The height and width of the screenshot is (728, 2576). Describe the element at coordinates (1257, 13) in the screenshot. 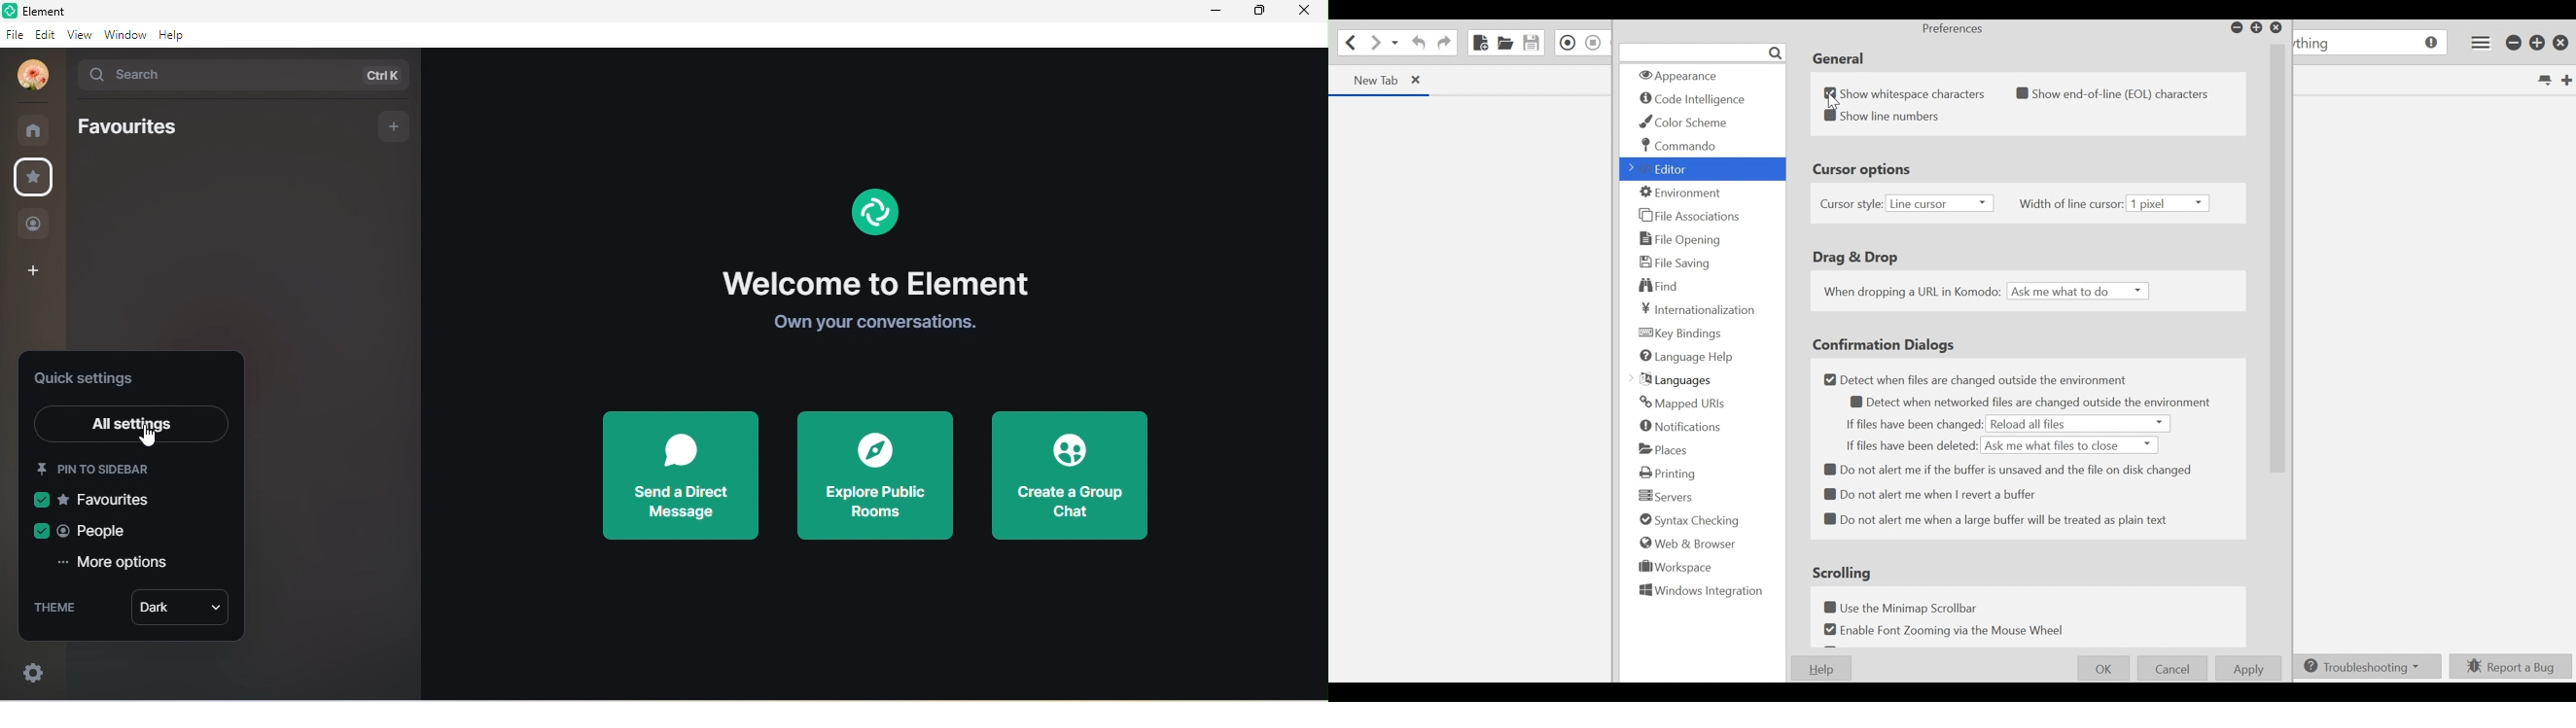

I see `maximize` at that location.